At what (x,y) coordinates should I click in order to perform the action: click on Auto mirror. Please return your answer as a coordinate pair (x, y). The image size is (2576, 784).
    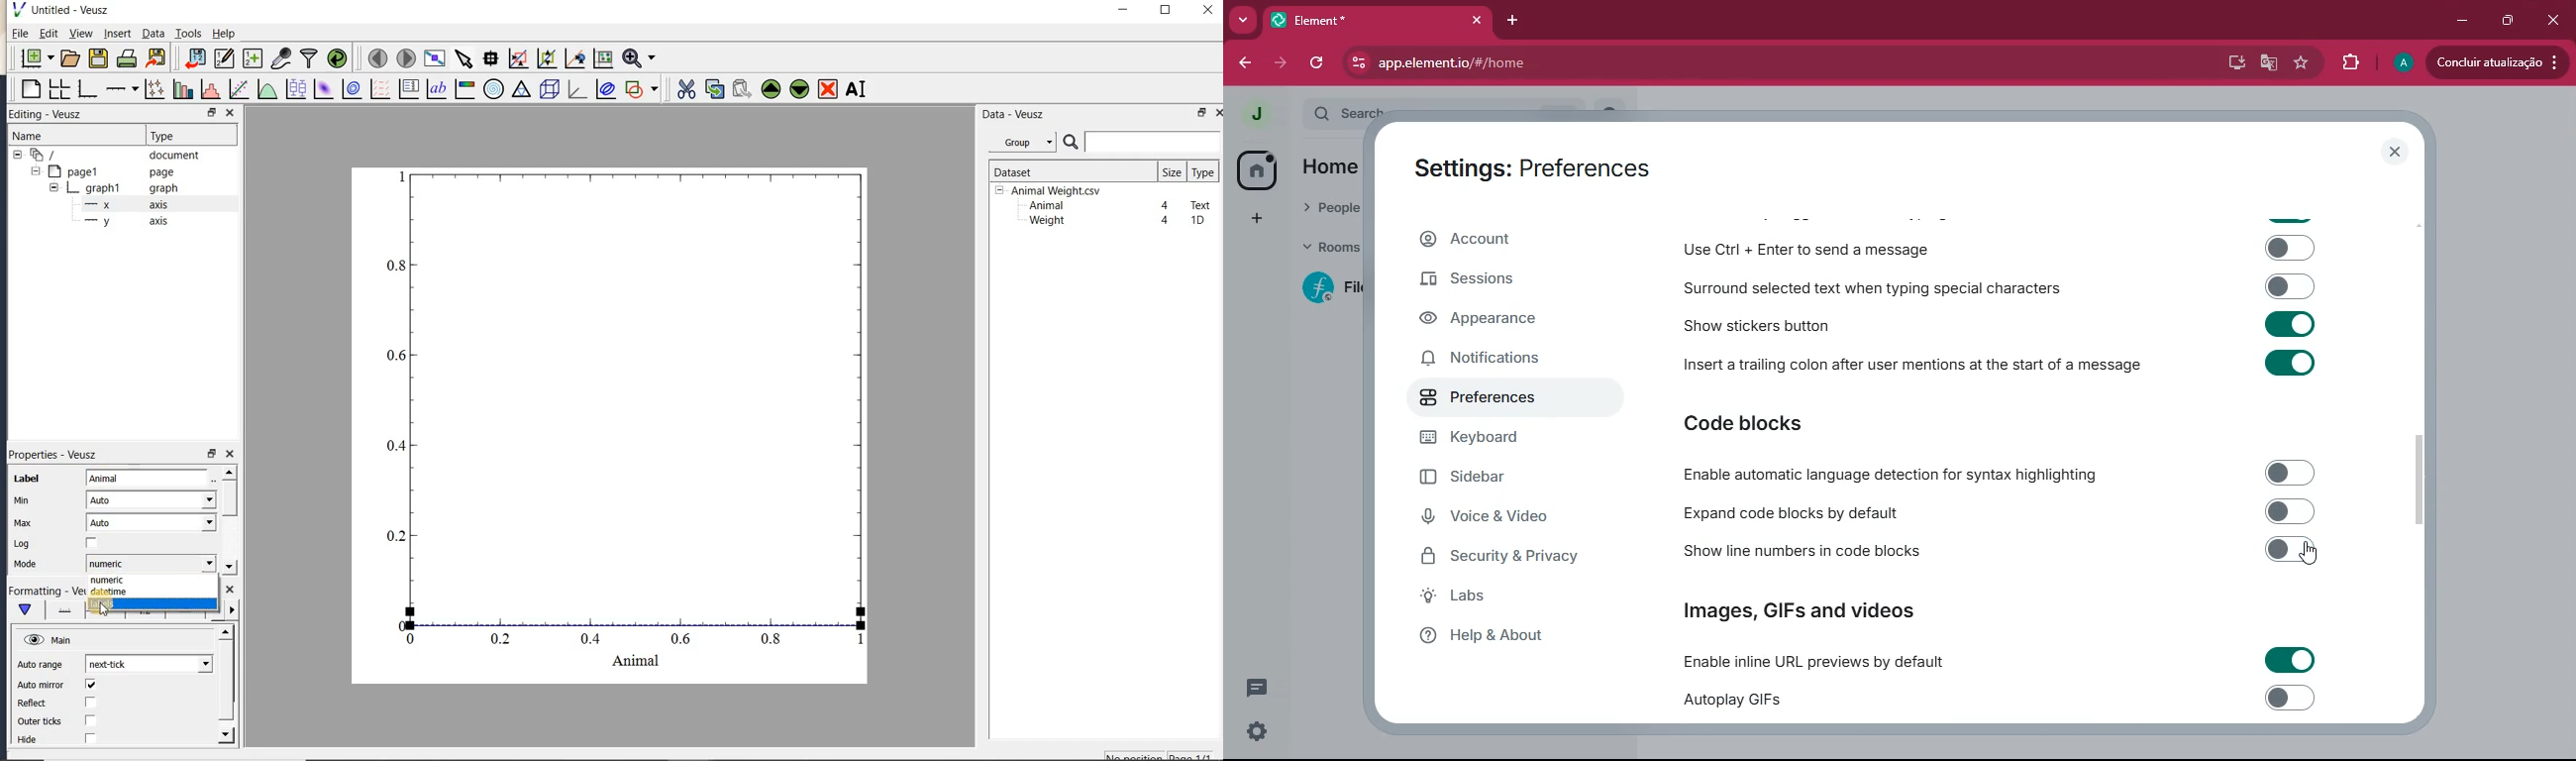
    Looking at the image, I should click on (39, 686).